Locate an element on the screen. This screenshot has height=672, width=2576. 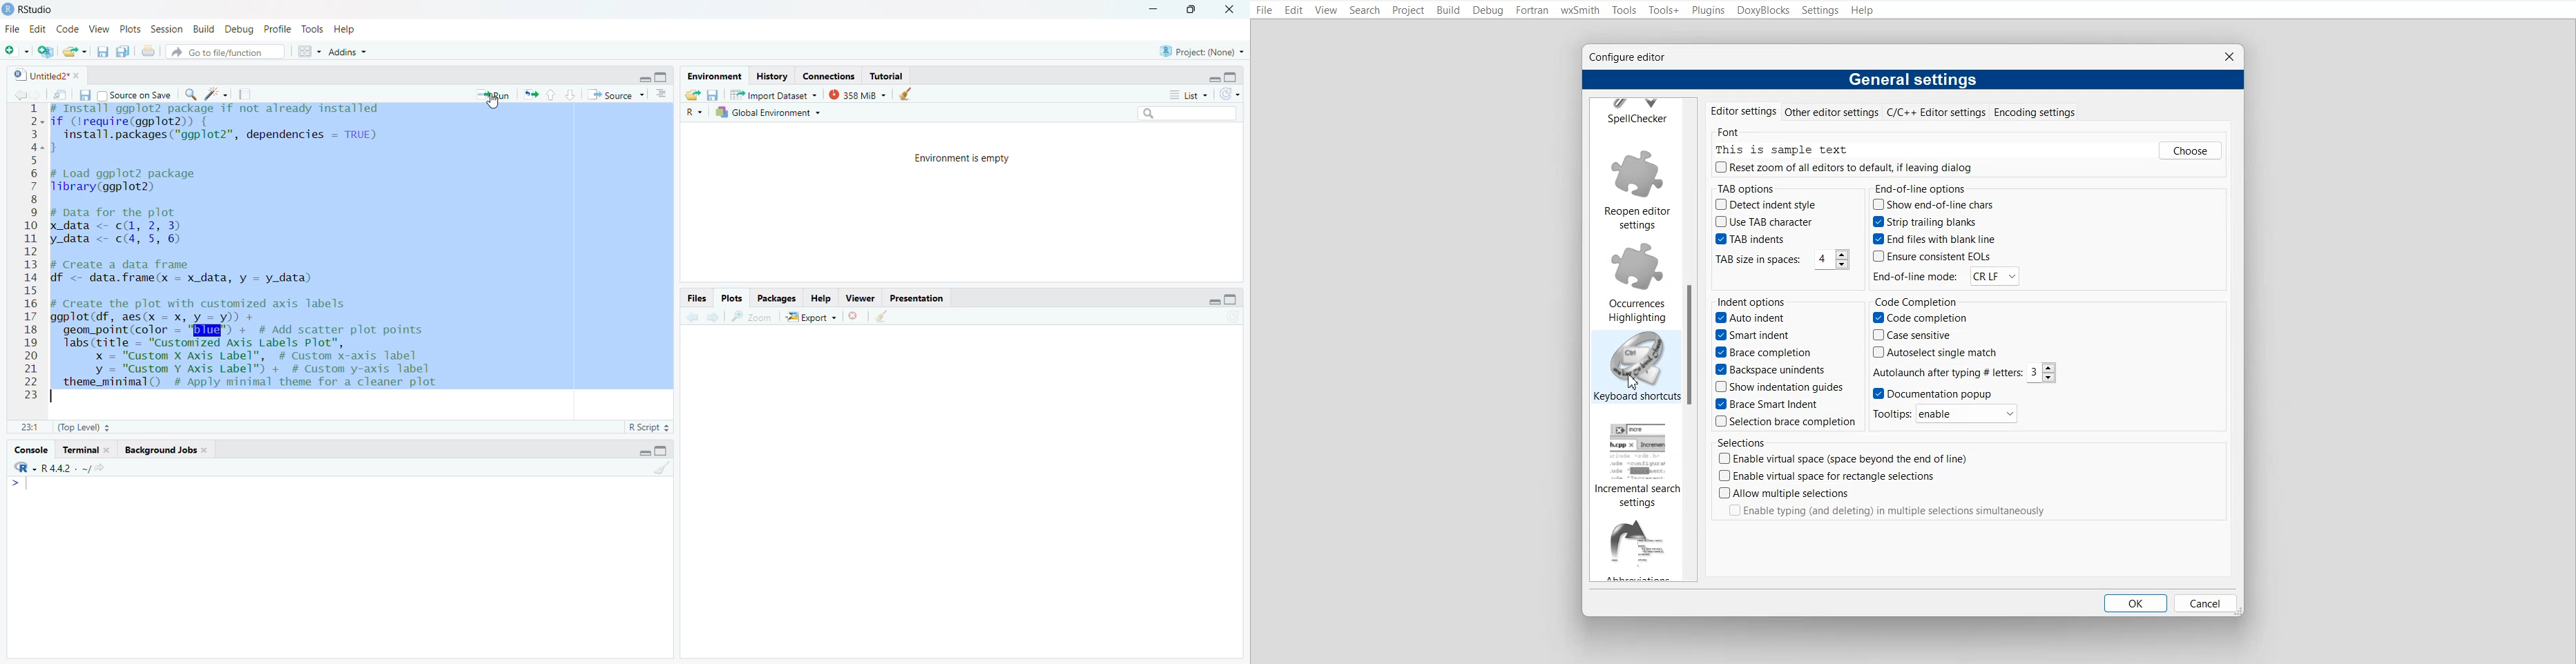
Help is located at coordinates (1864, 10).